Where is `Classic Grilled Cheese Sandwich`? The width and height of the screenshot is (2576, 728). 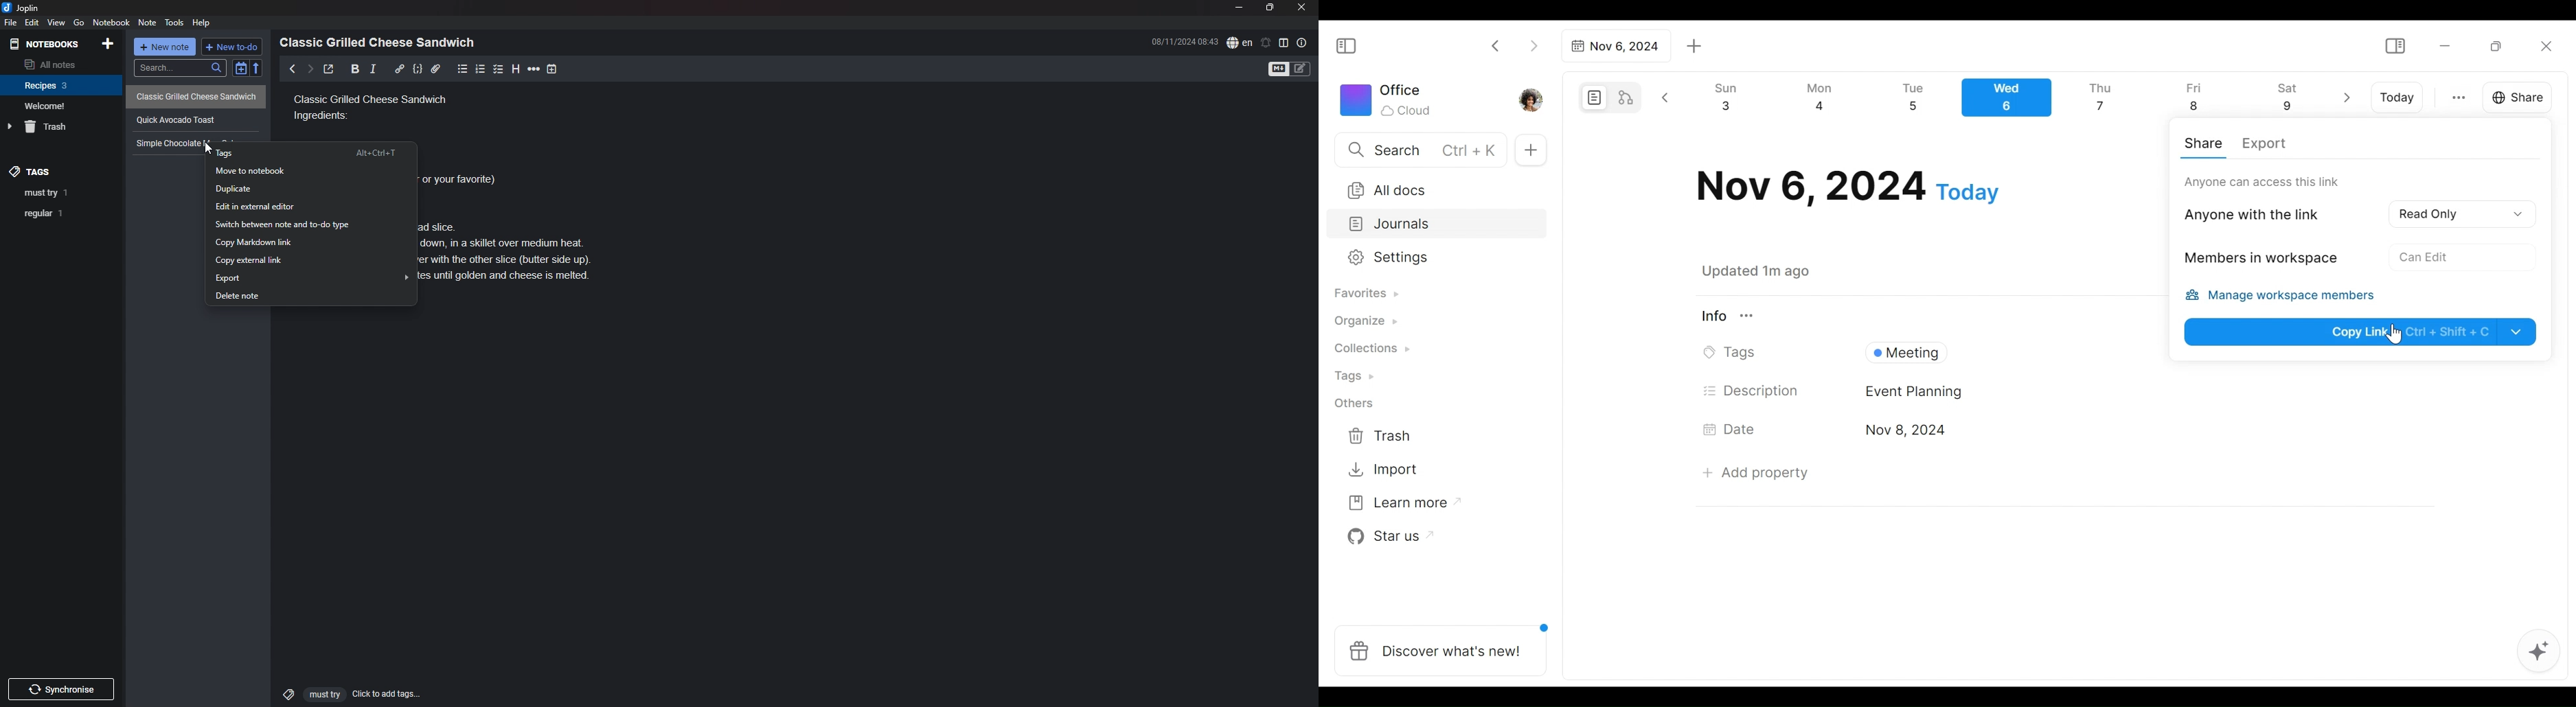 Classic Grilled Cheese Sandwich is located at coordinates (197, 95).